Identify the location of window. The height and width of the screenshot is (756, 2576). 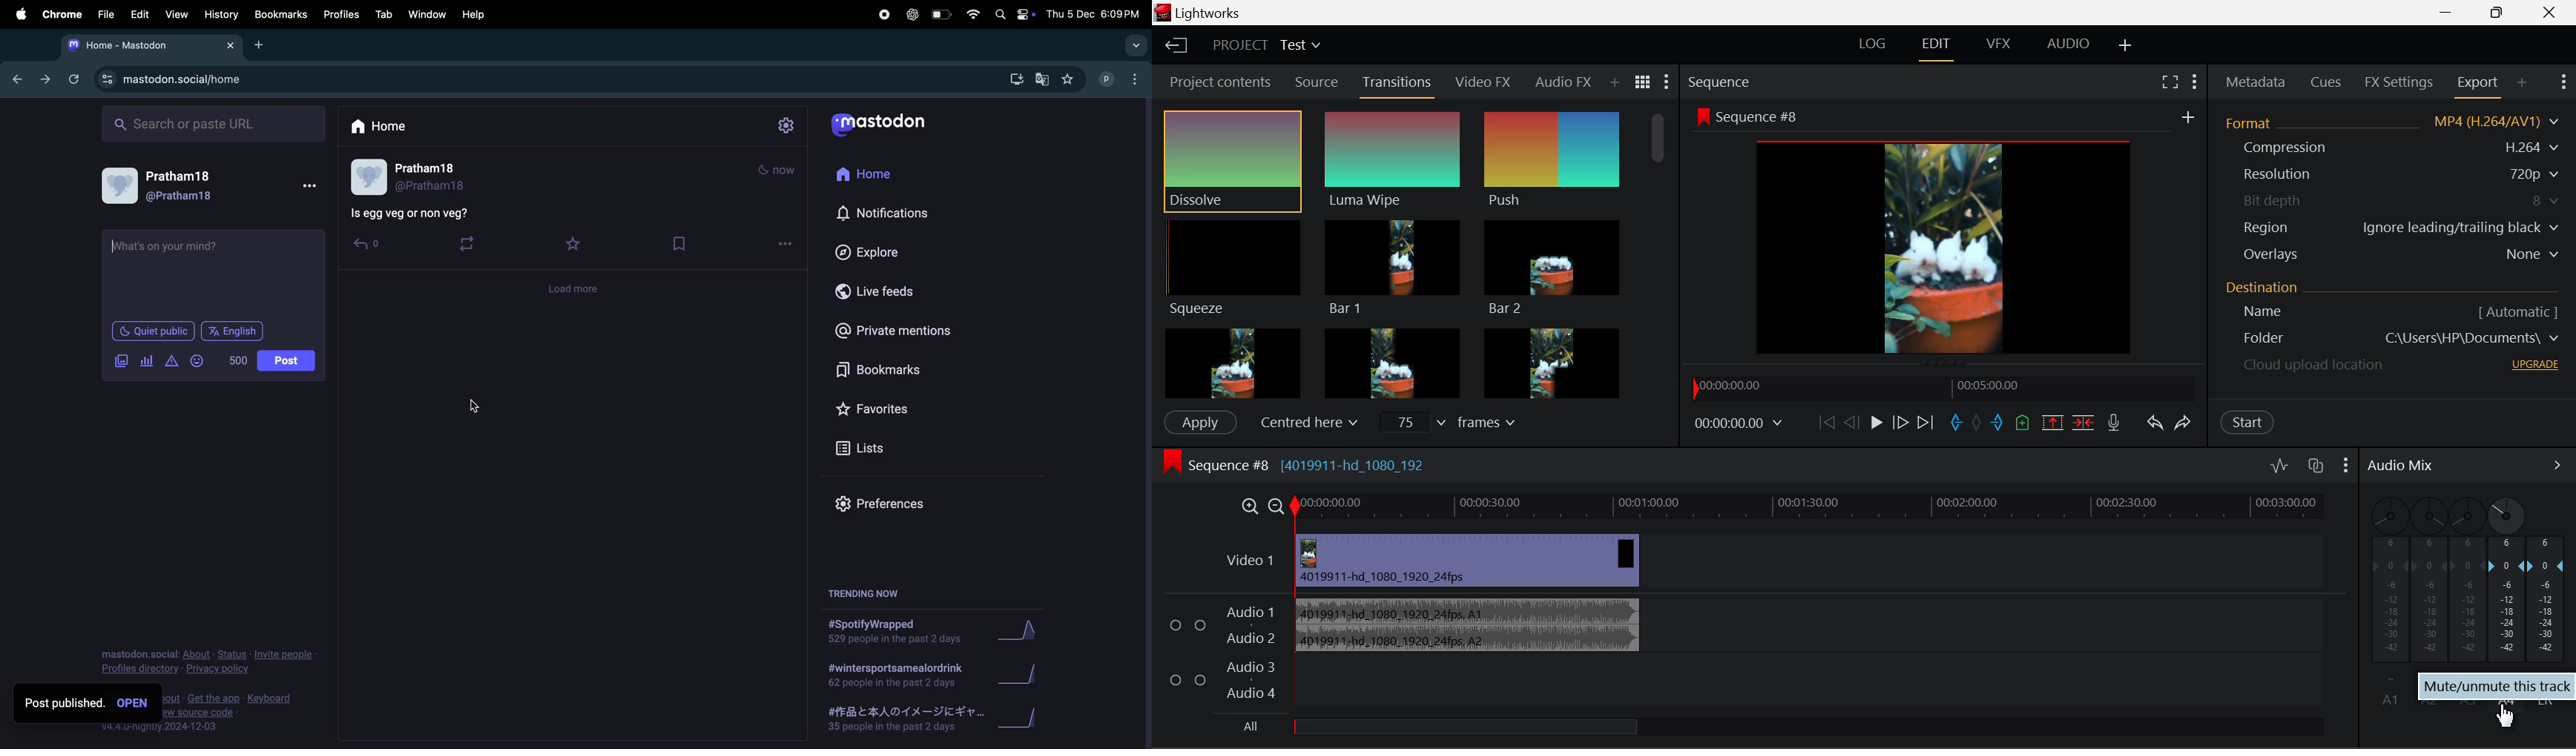
(427, 14).